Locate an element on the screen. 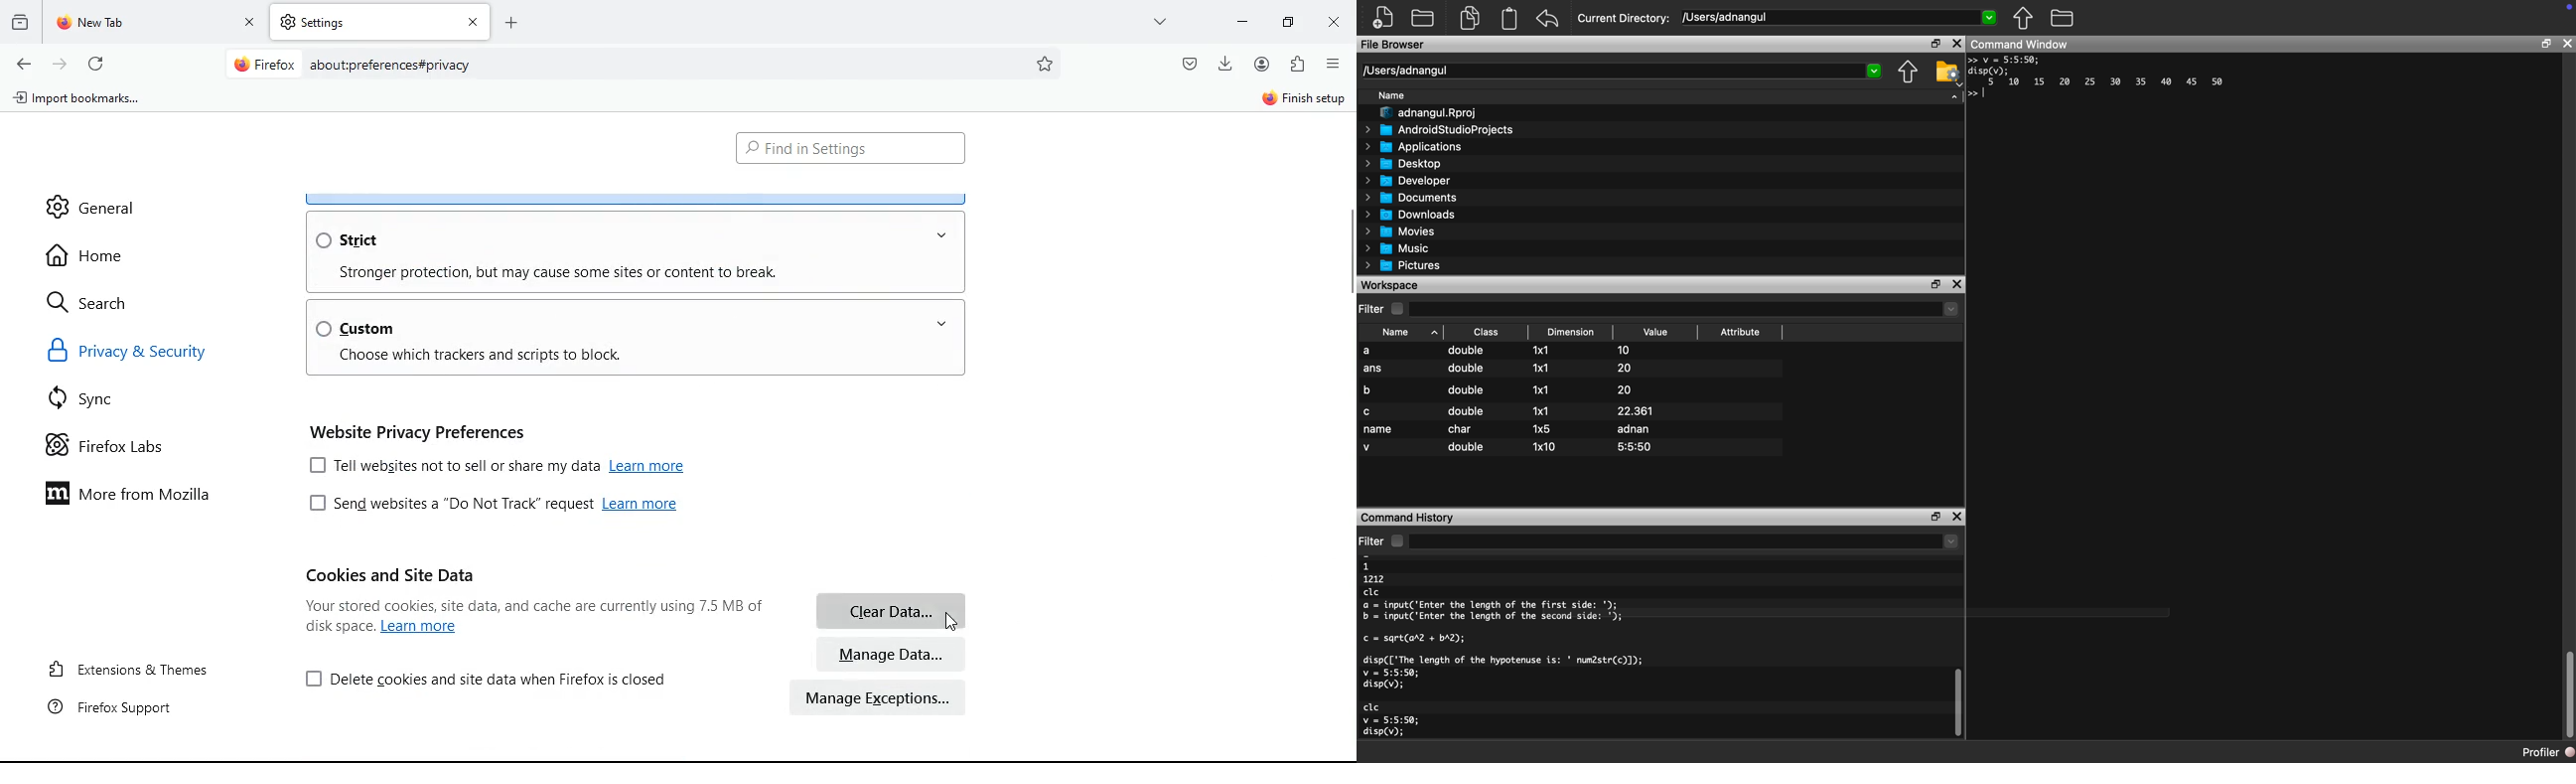 The image size is (2576, 784). open is located at coordinates (945, 236).